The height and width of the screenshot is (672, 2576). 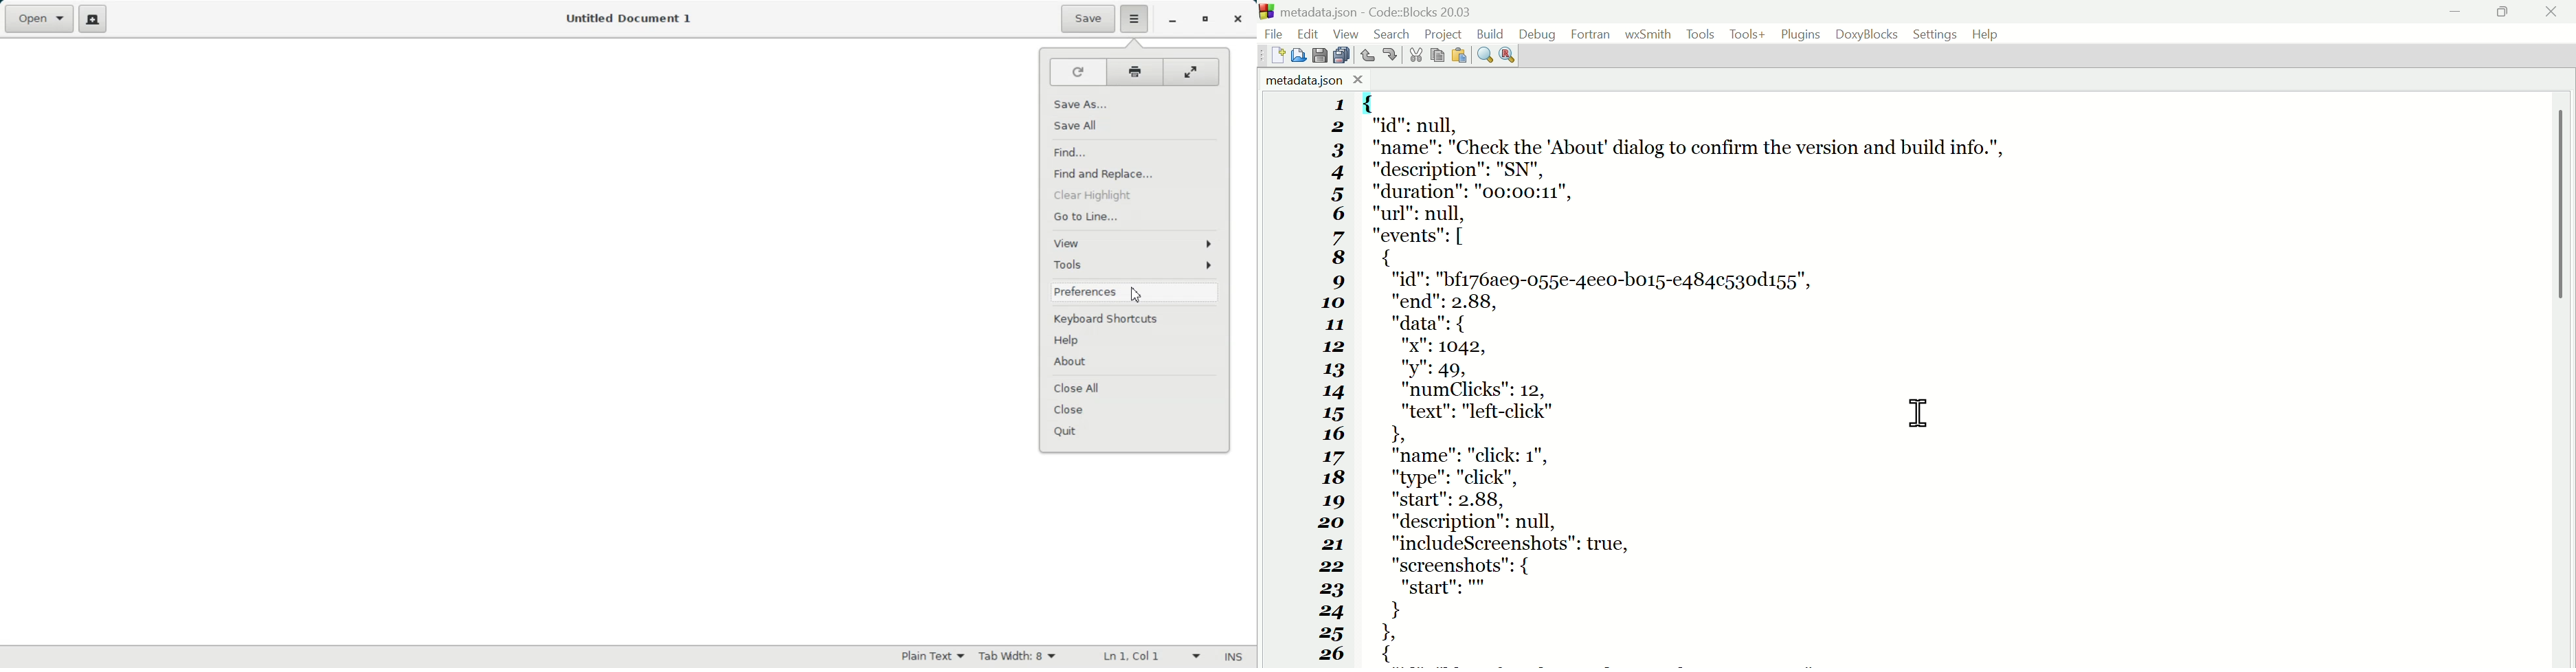 I want to click on Help, so click(x=1989, y=34).